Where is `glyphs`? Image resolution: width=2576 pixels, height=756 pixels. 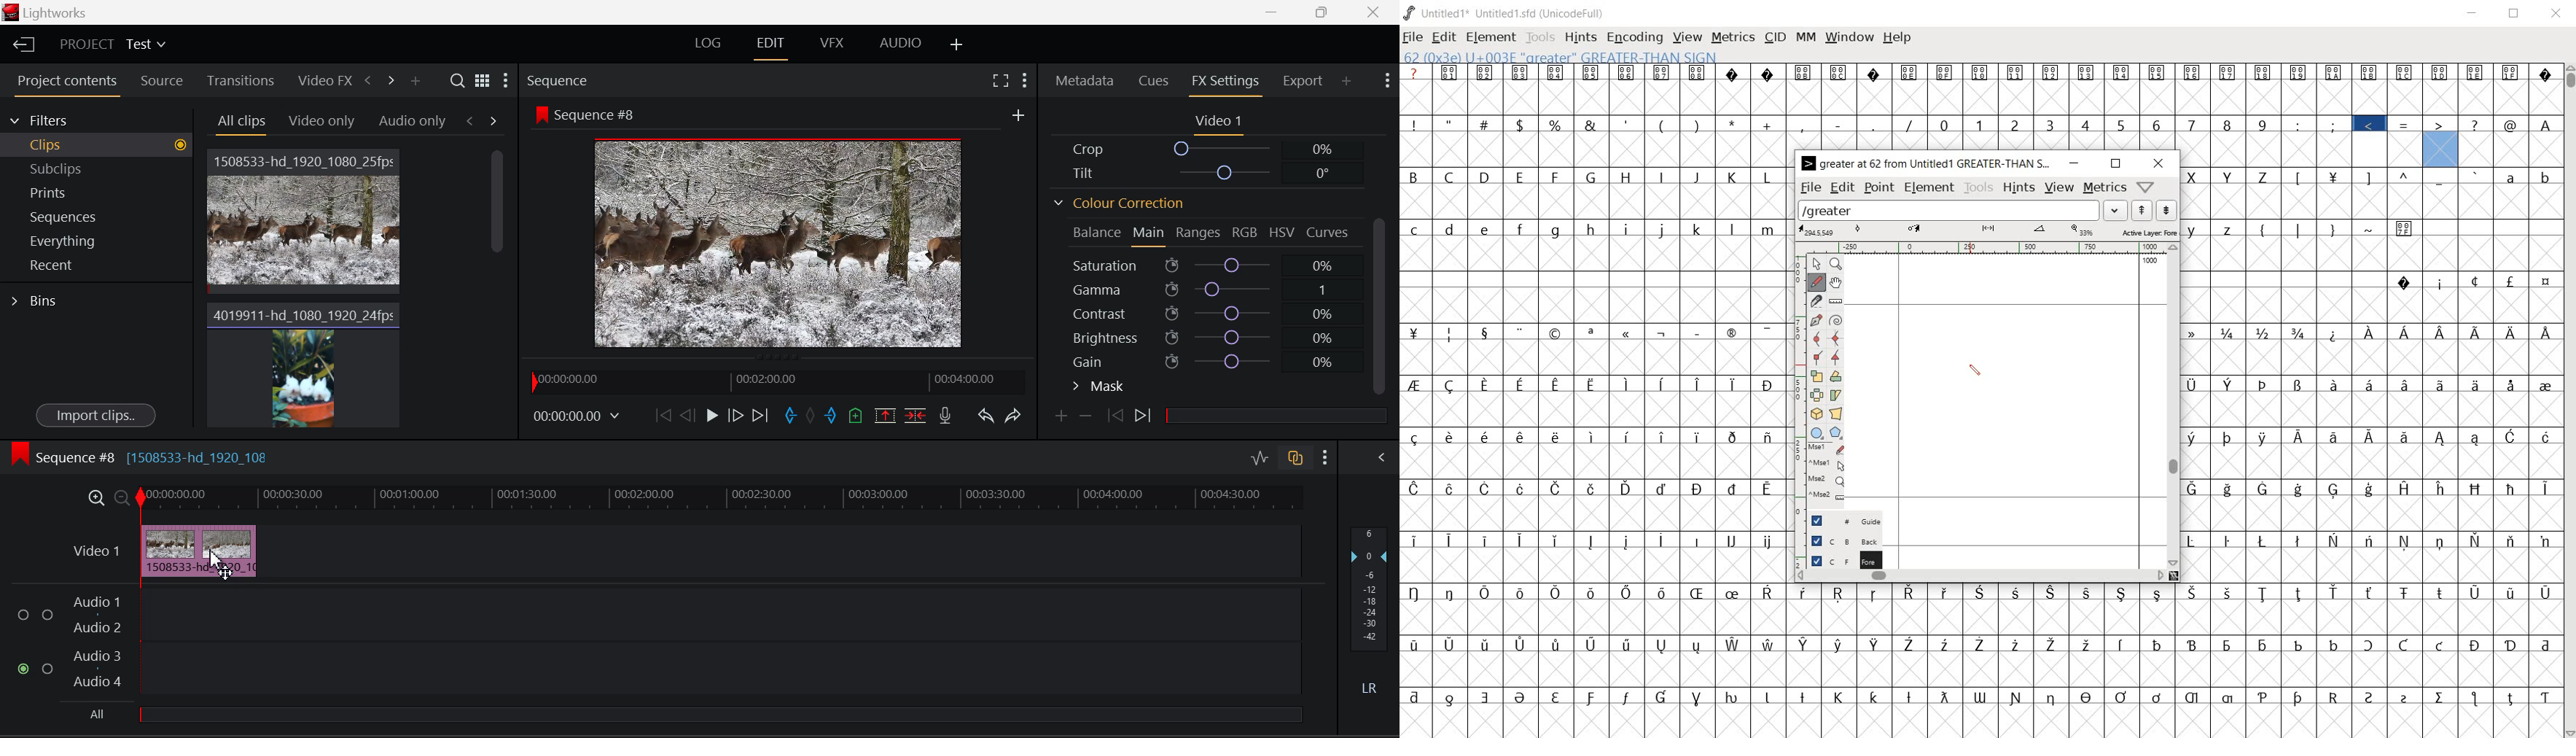
glyphs is located at coordinates (1592, 395).